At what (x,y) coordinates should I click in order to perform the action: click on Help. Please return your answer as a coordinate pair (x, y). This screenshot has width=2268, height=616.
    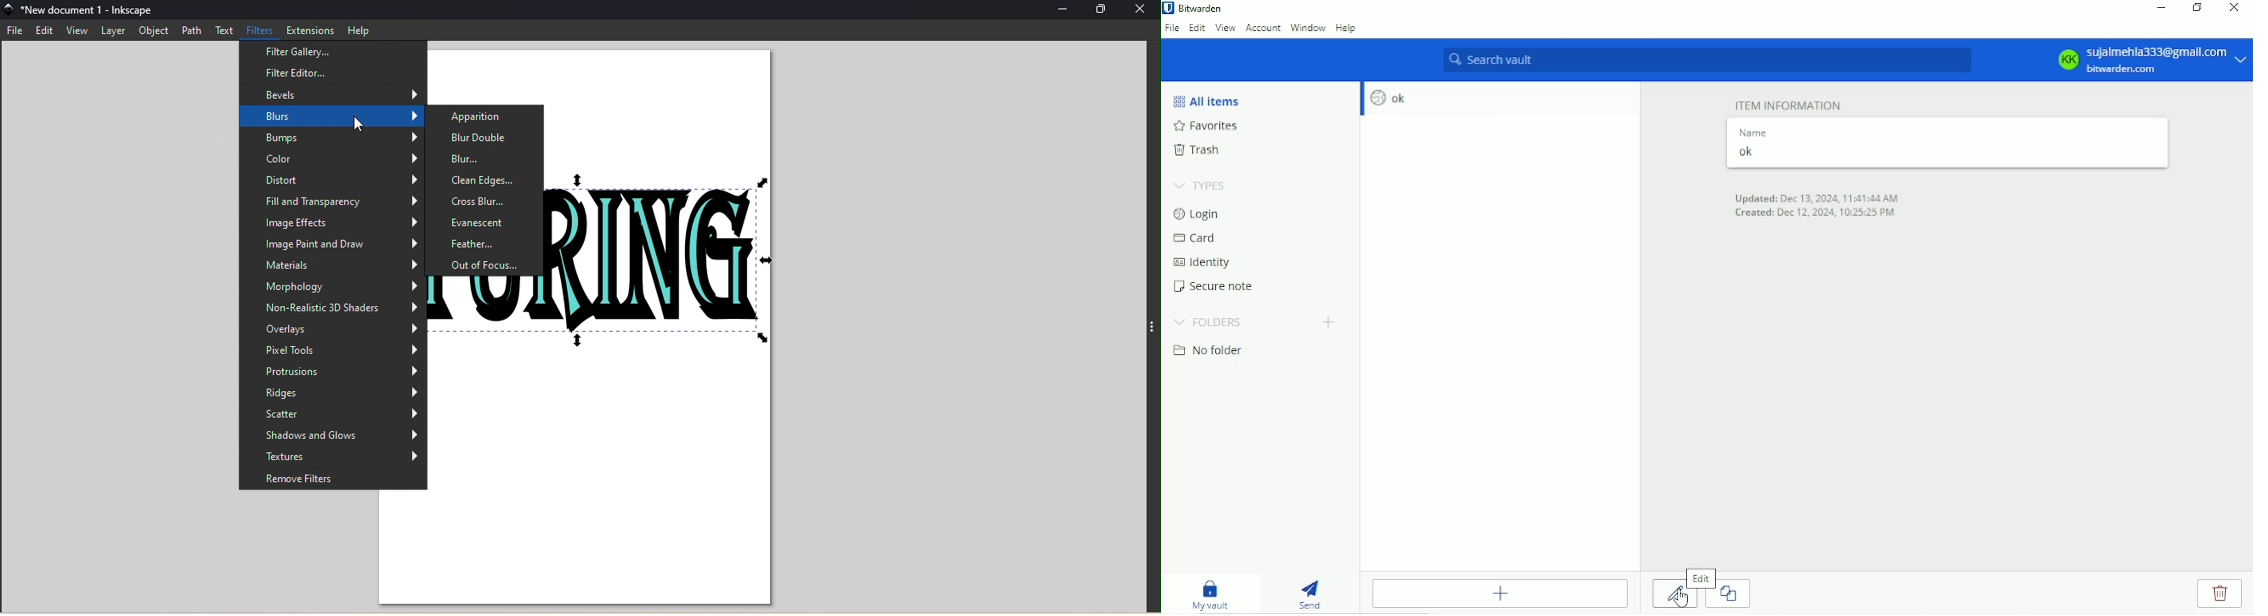
    Looking at the image, I should click on (359, 31).